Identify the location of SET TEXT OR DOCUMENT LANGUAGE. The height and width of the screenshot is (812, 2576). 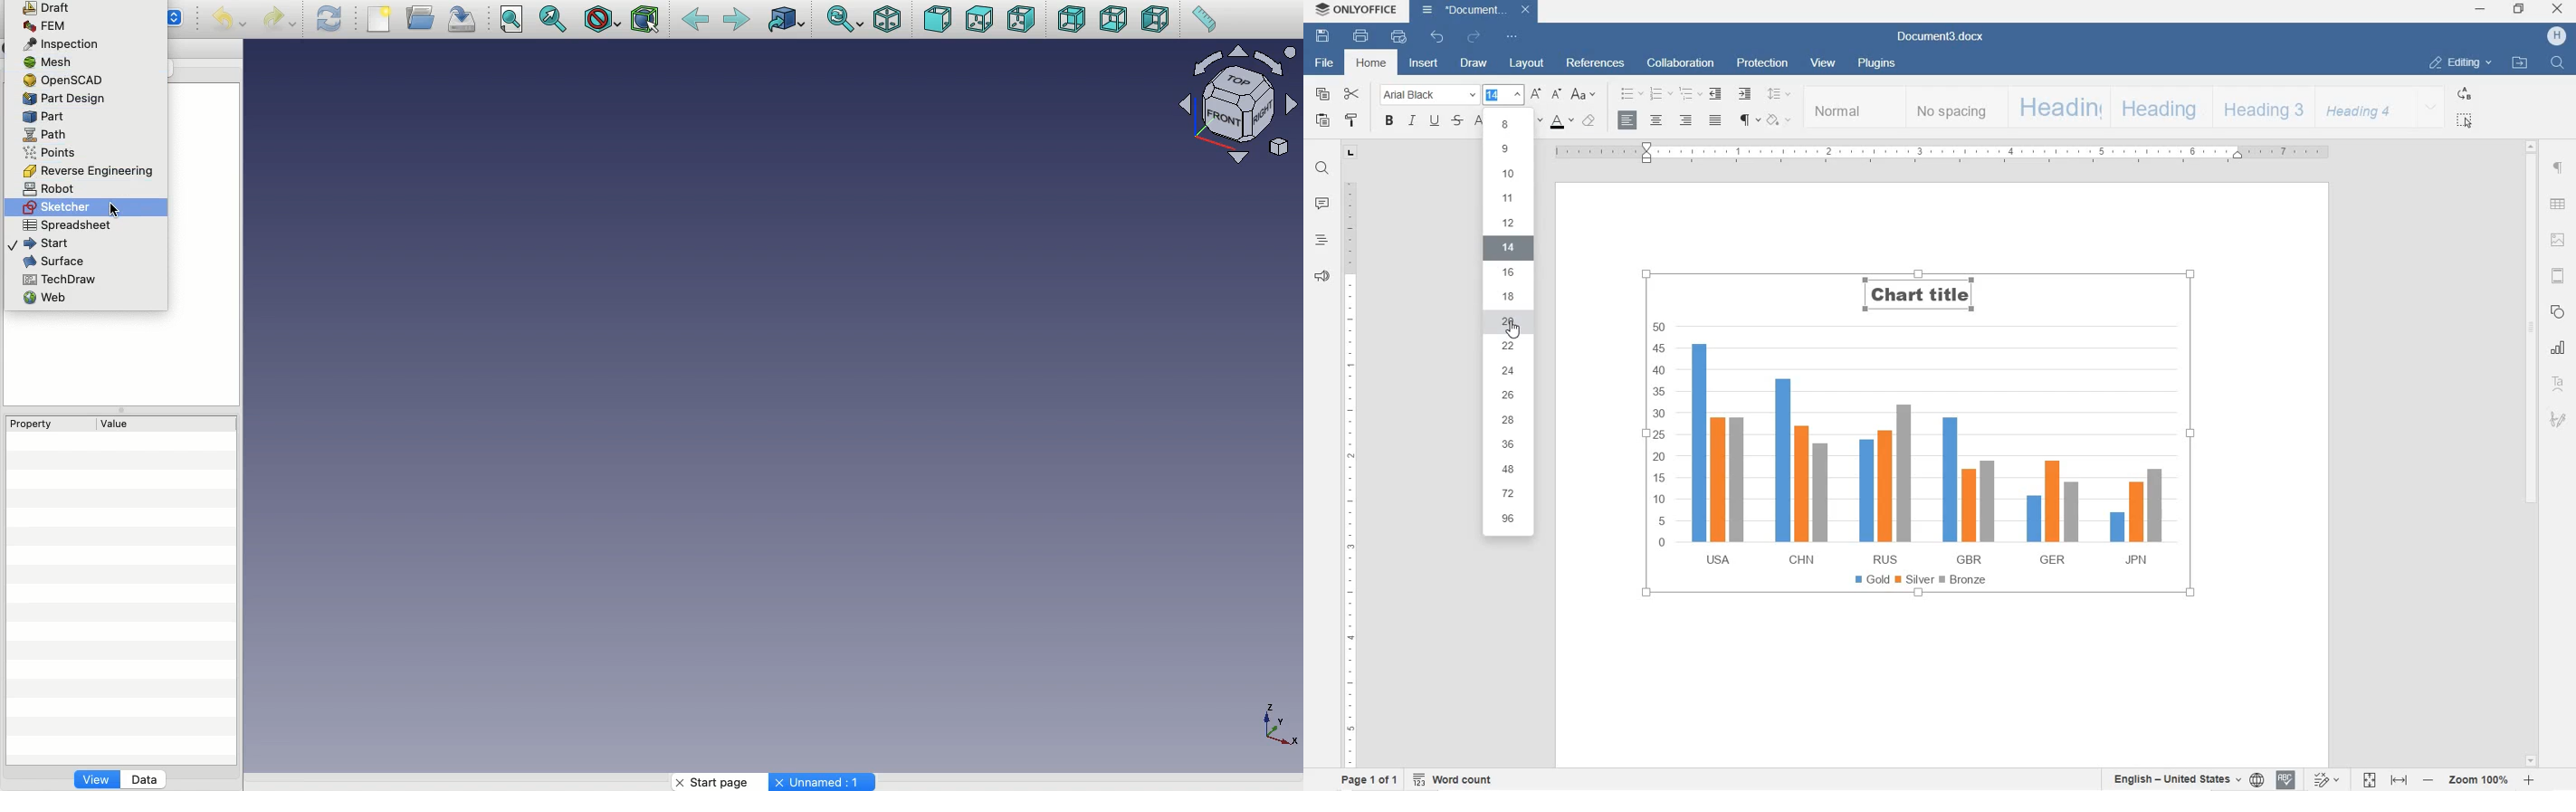
(2185, 779).